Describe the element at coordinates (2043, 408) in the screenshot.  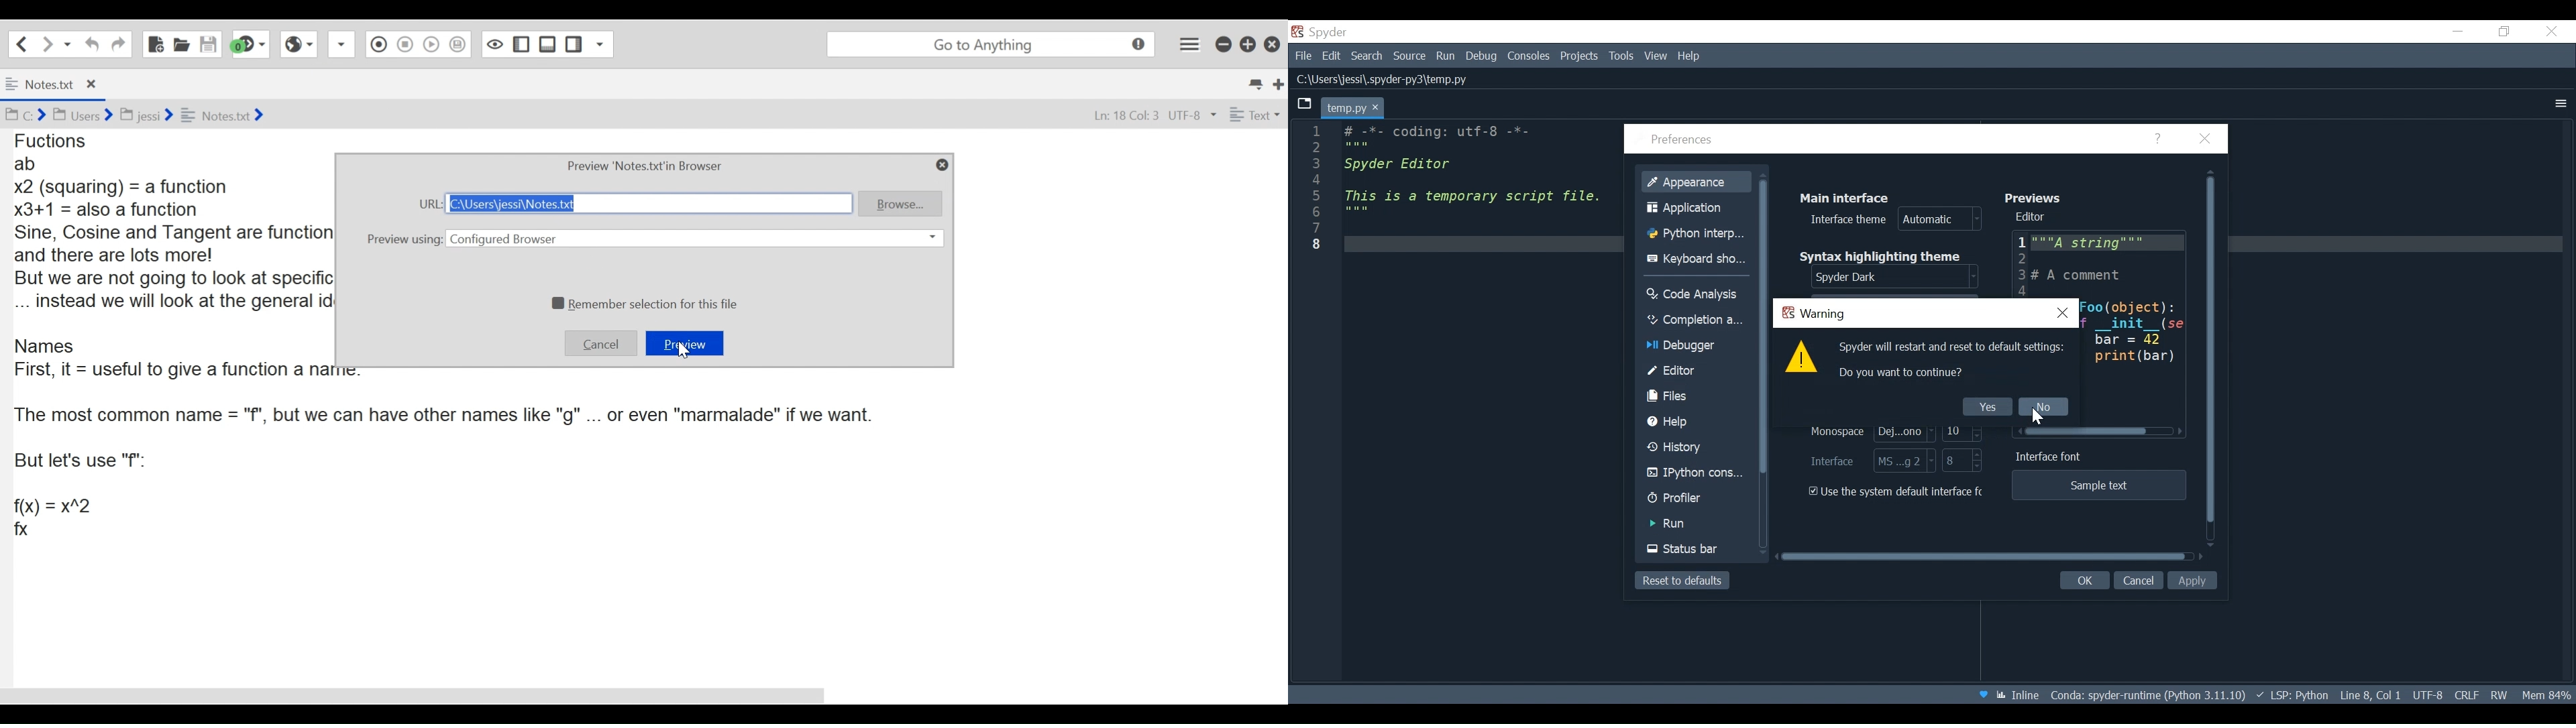
I see `No` at that location.